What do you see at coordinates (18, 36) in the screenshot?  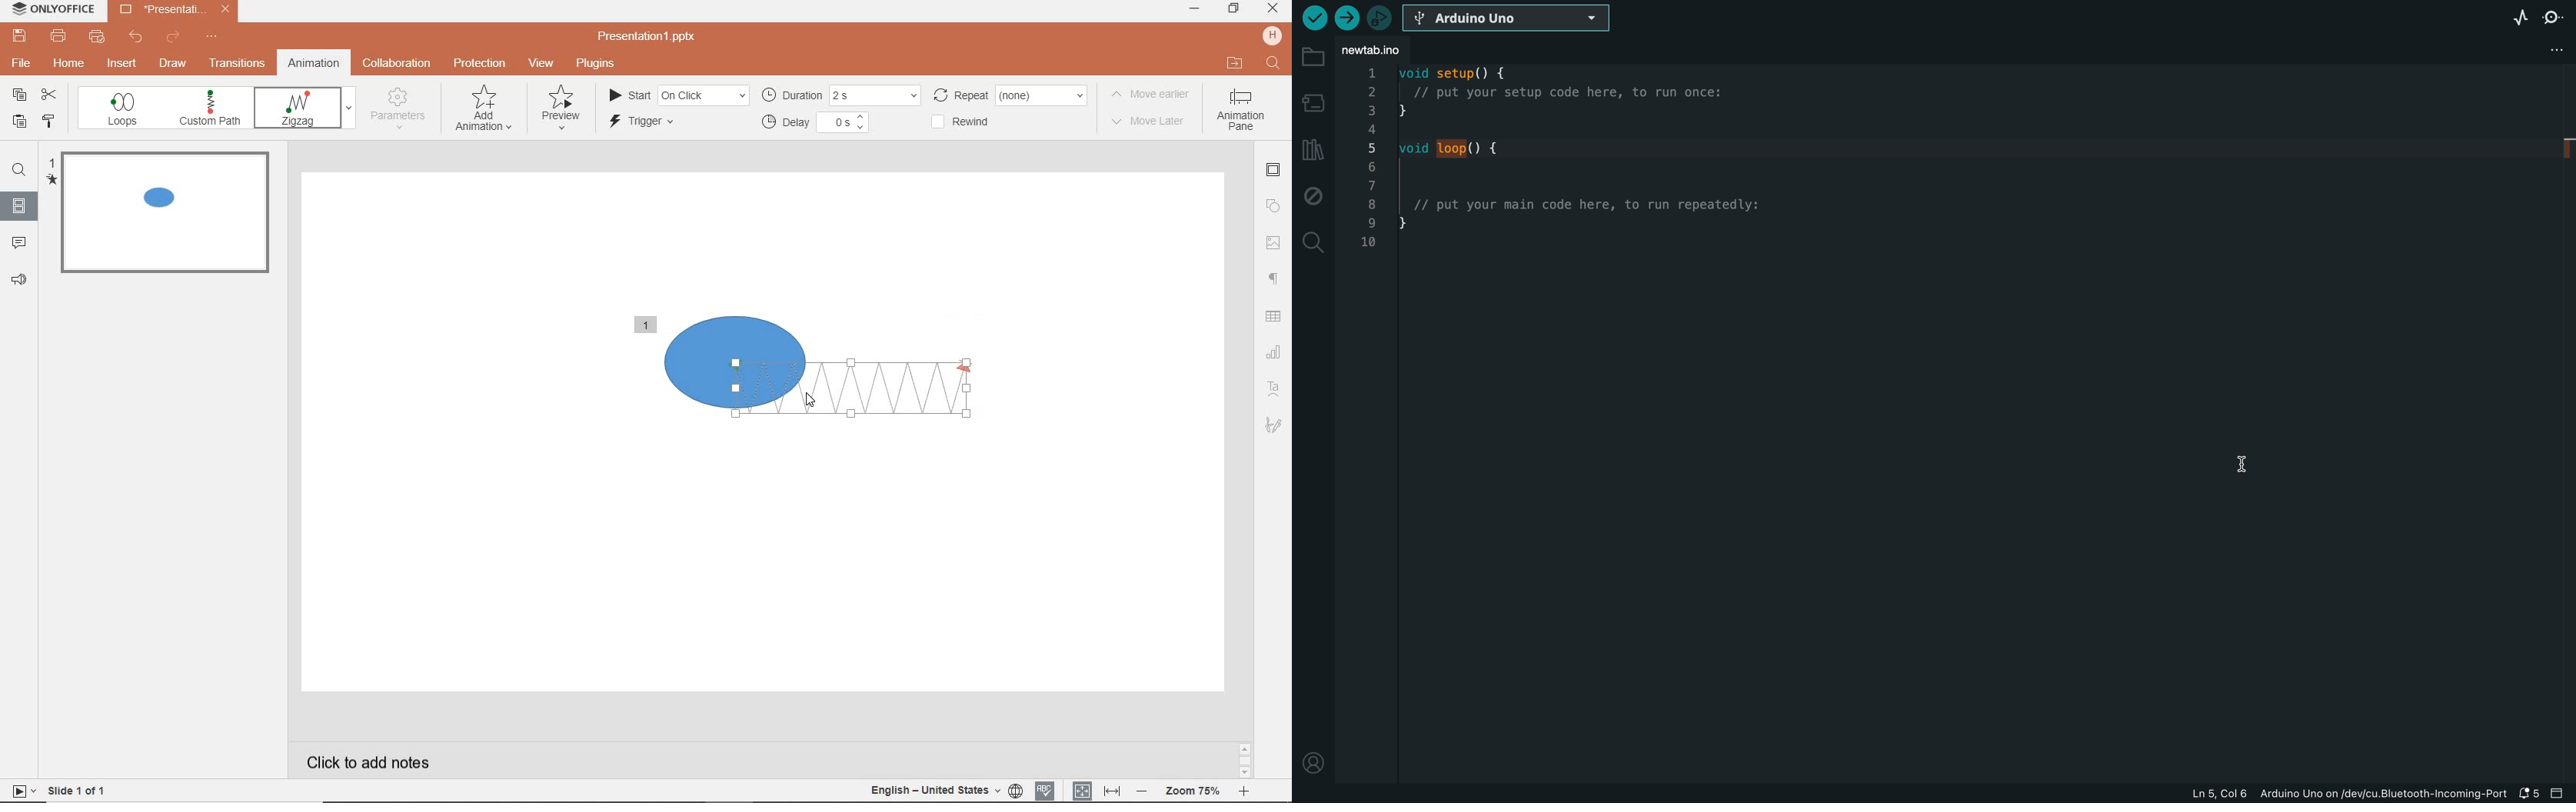 I see `save` at bounding box center [18, 36].